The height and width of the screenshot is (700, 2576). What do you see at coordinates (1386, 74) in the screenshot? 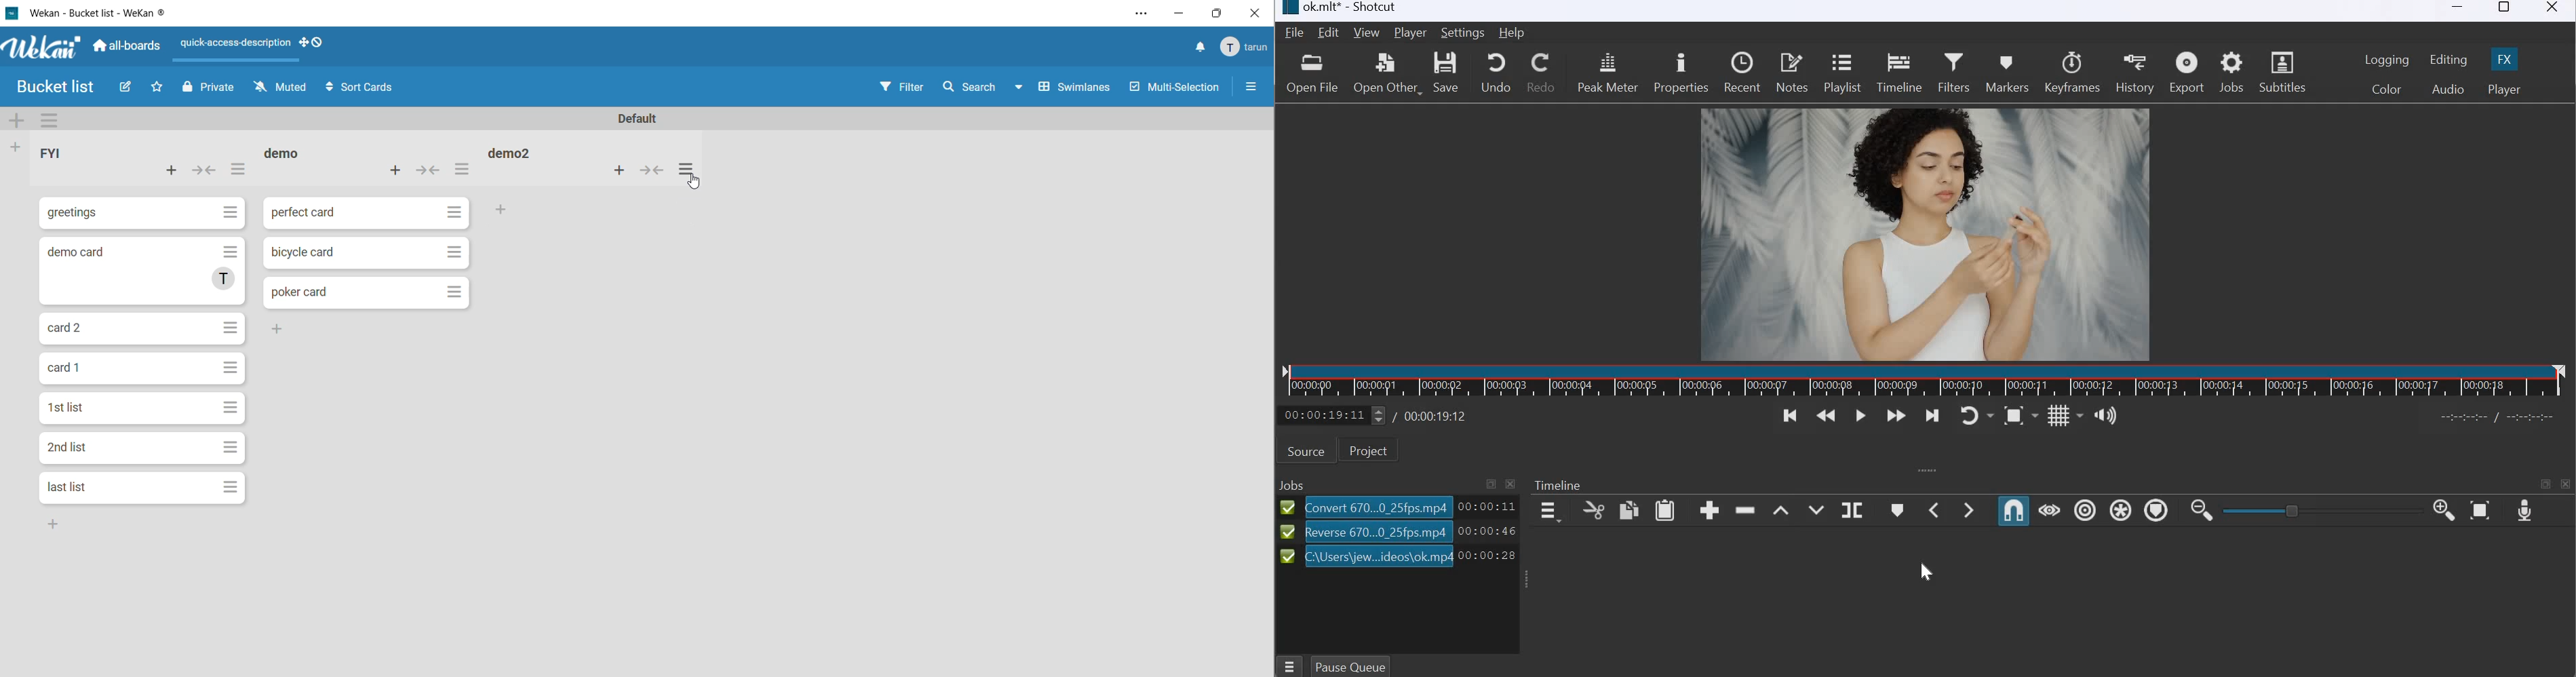
I see `Open other` at bounding box center [1386, 74].